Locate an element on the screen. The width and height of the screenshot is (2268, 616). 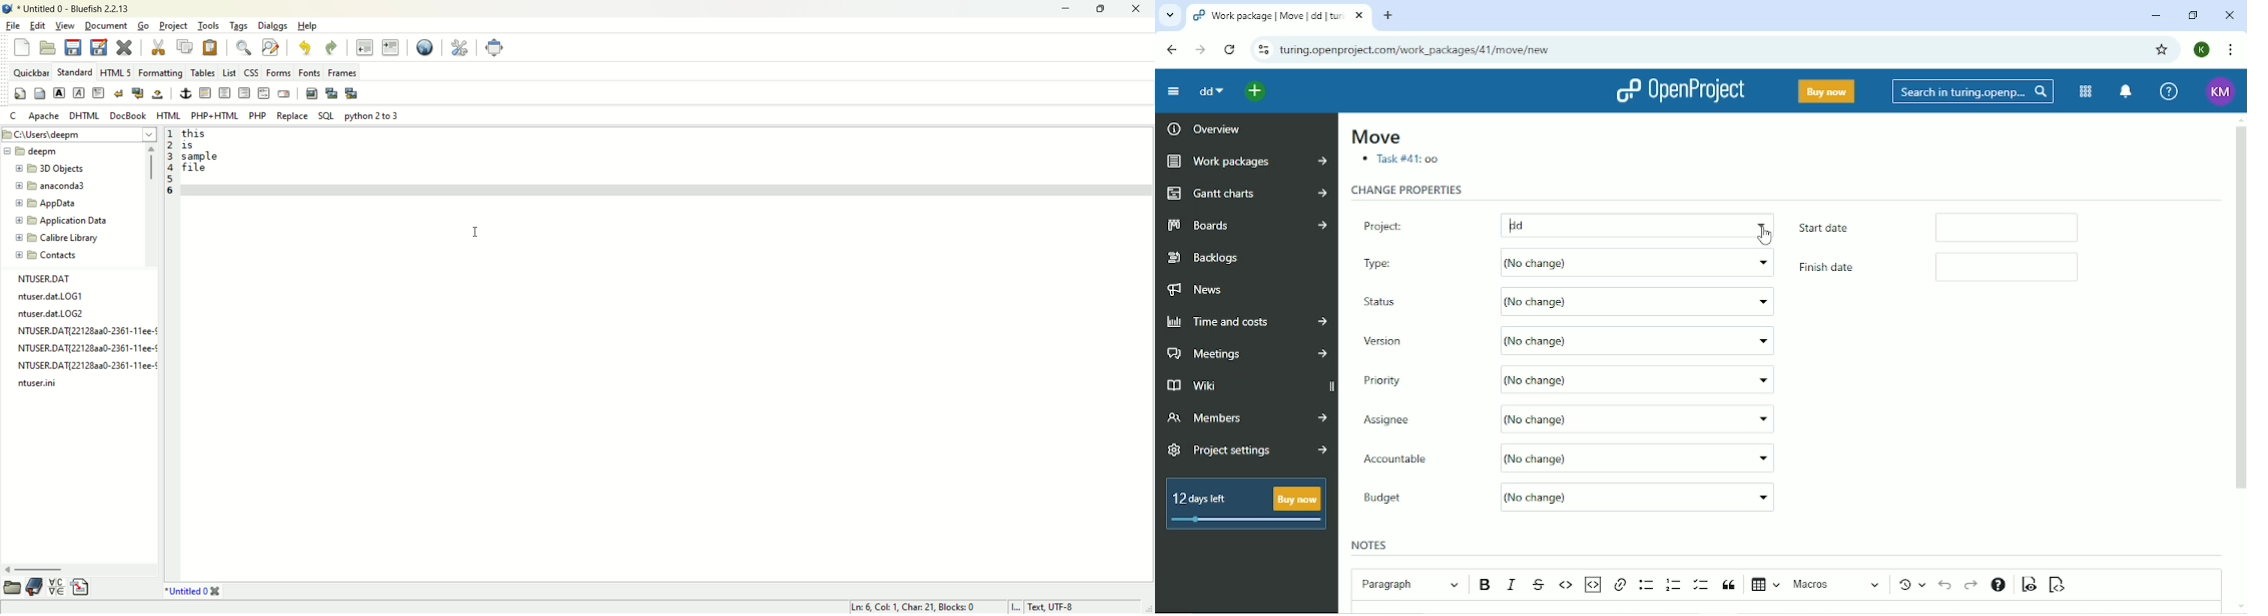
horizontal rule is located at coordinates (205, 93).